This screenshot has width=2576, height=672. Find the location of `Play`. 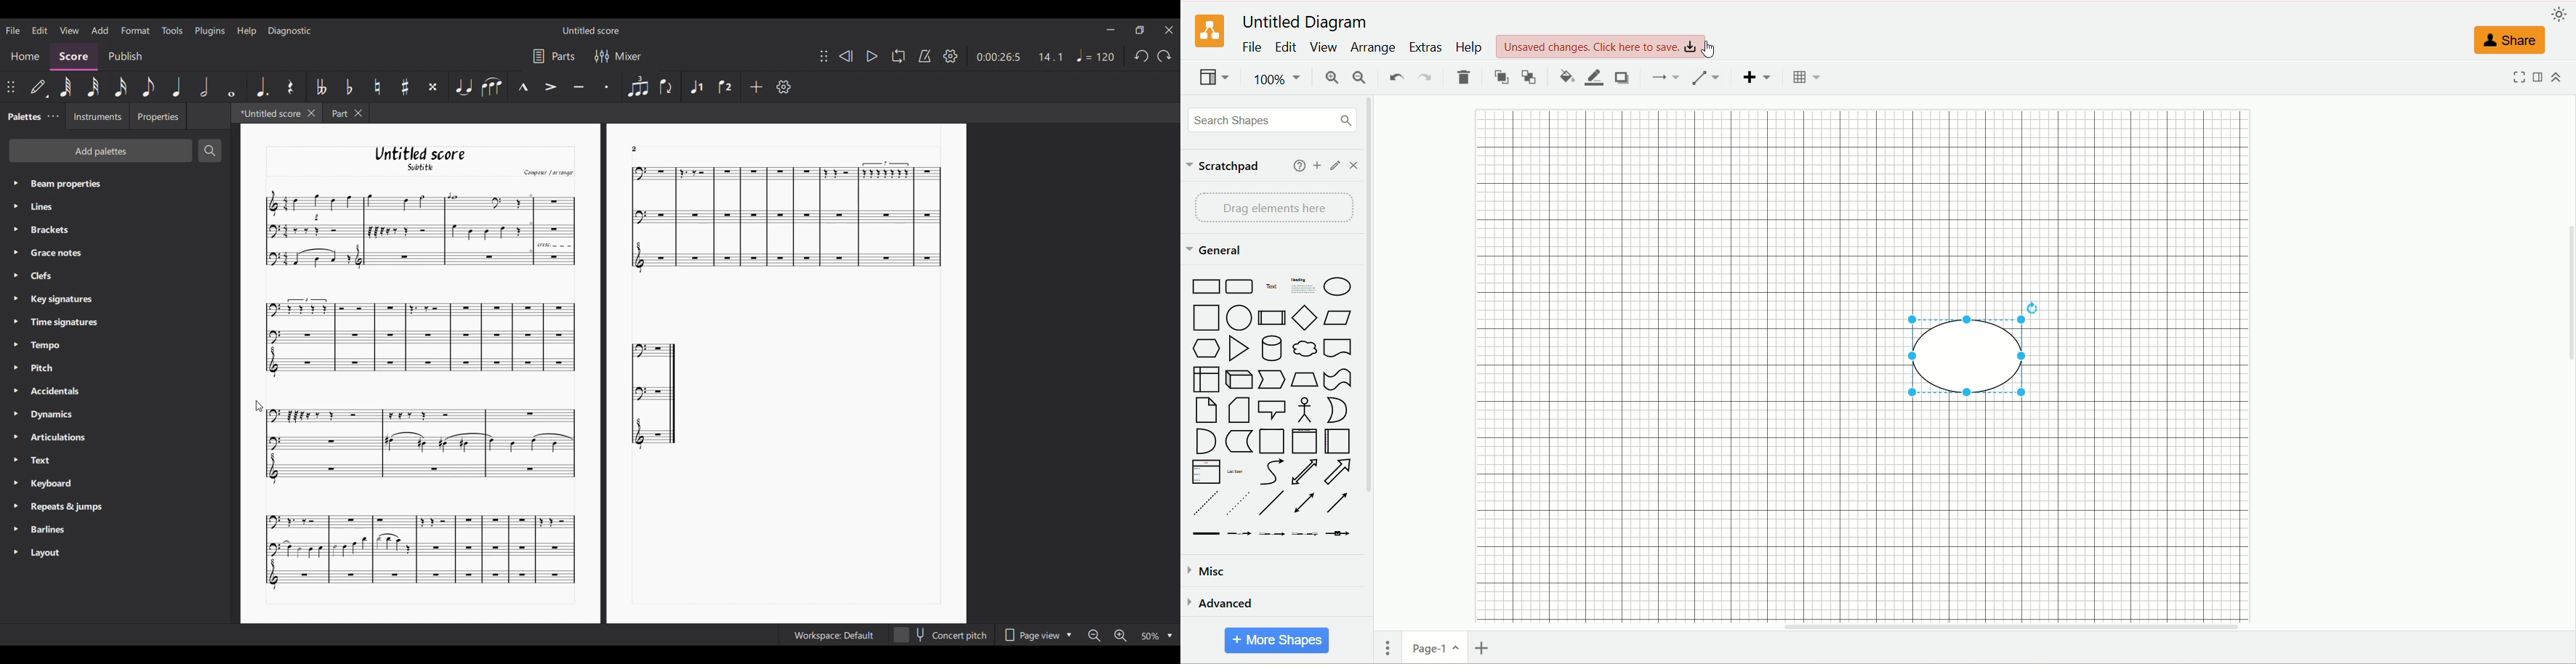

Play is located at coordinates (873, 56).